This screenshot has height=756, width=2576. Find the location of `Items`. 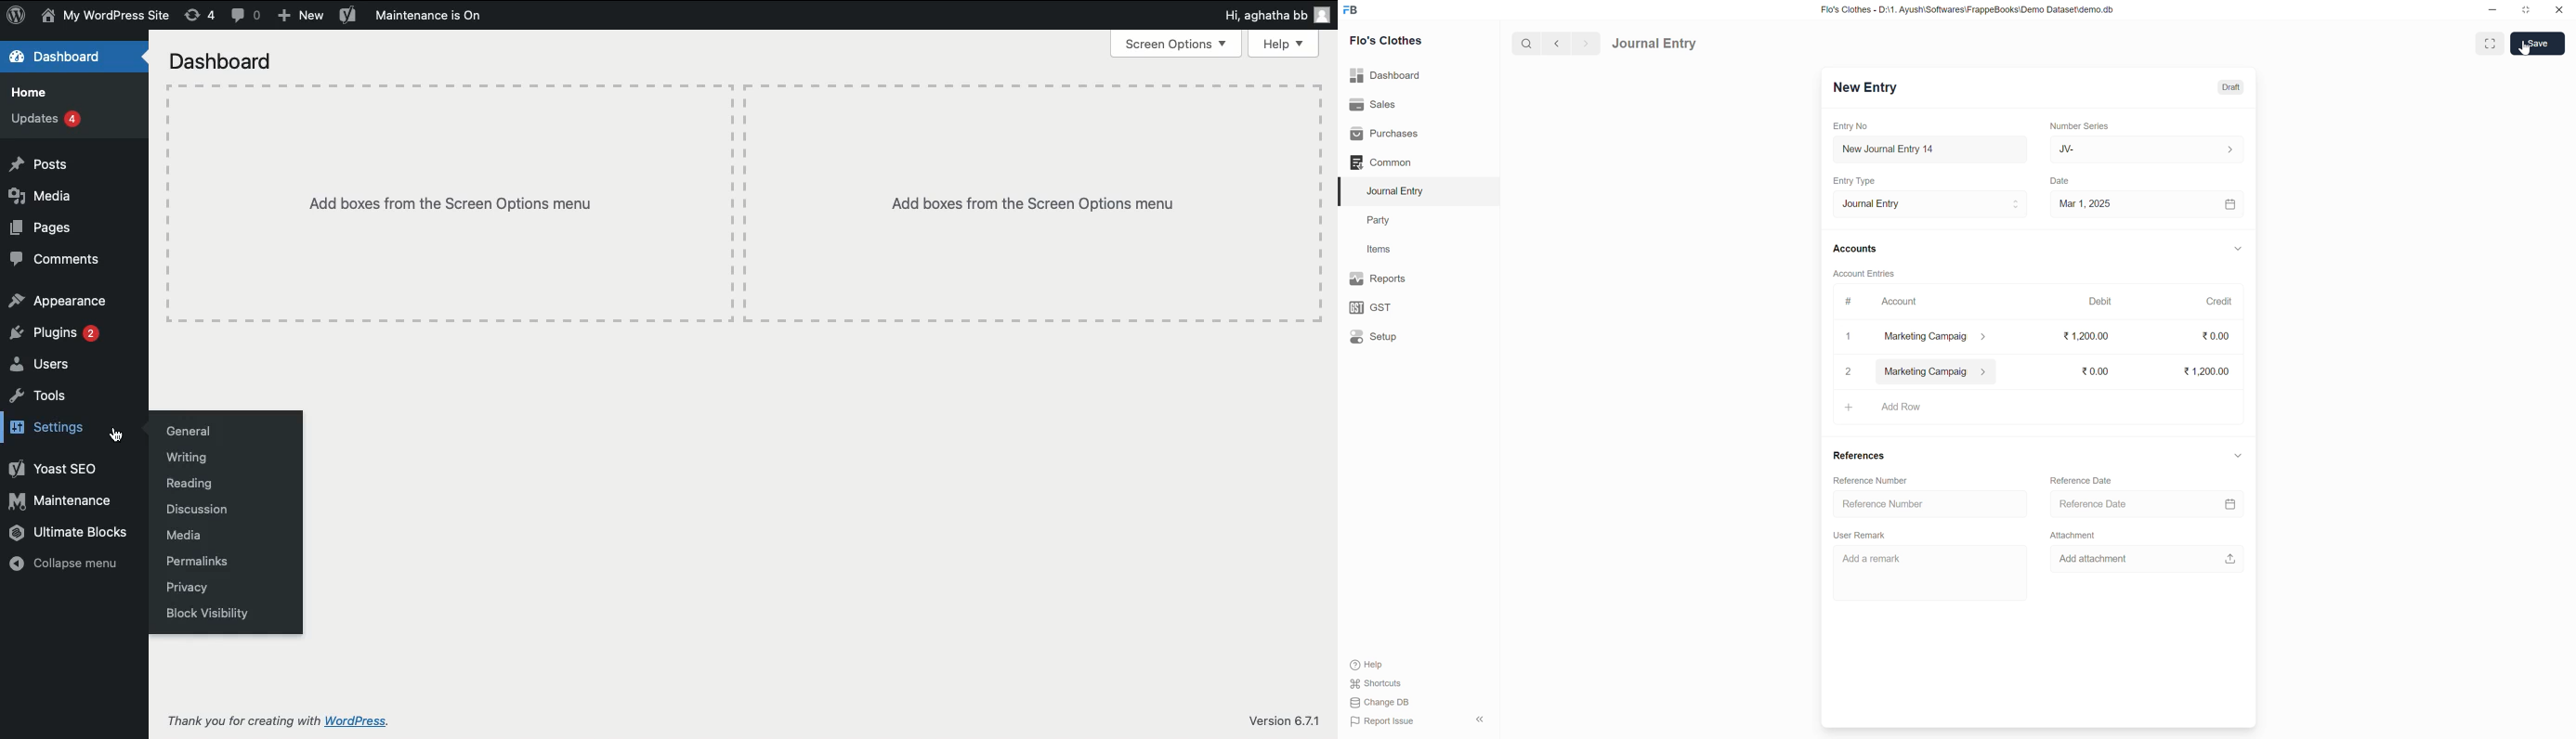

Items is located at coordinates (1378, 249).